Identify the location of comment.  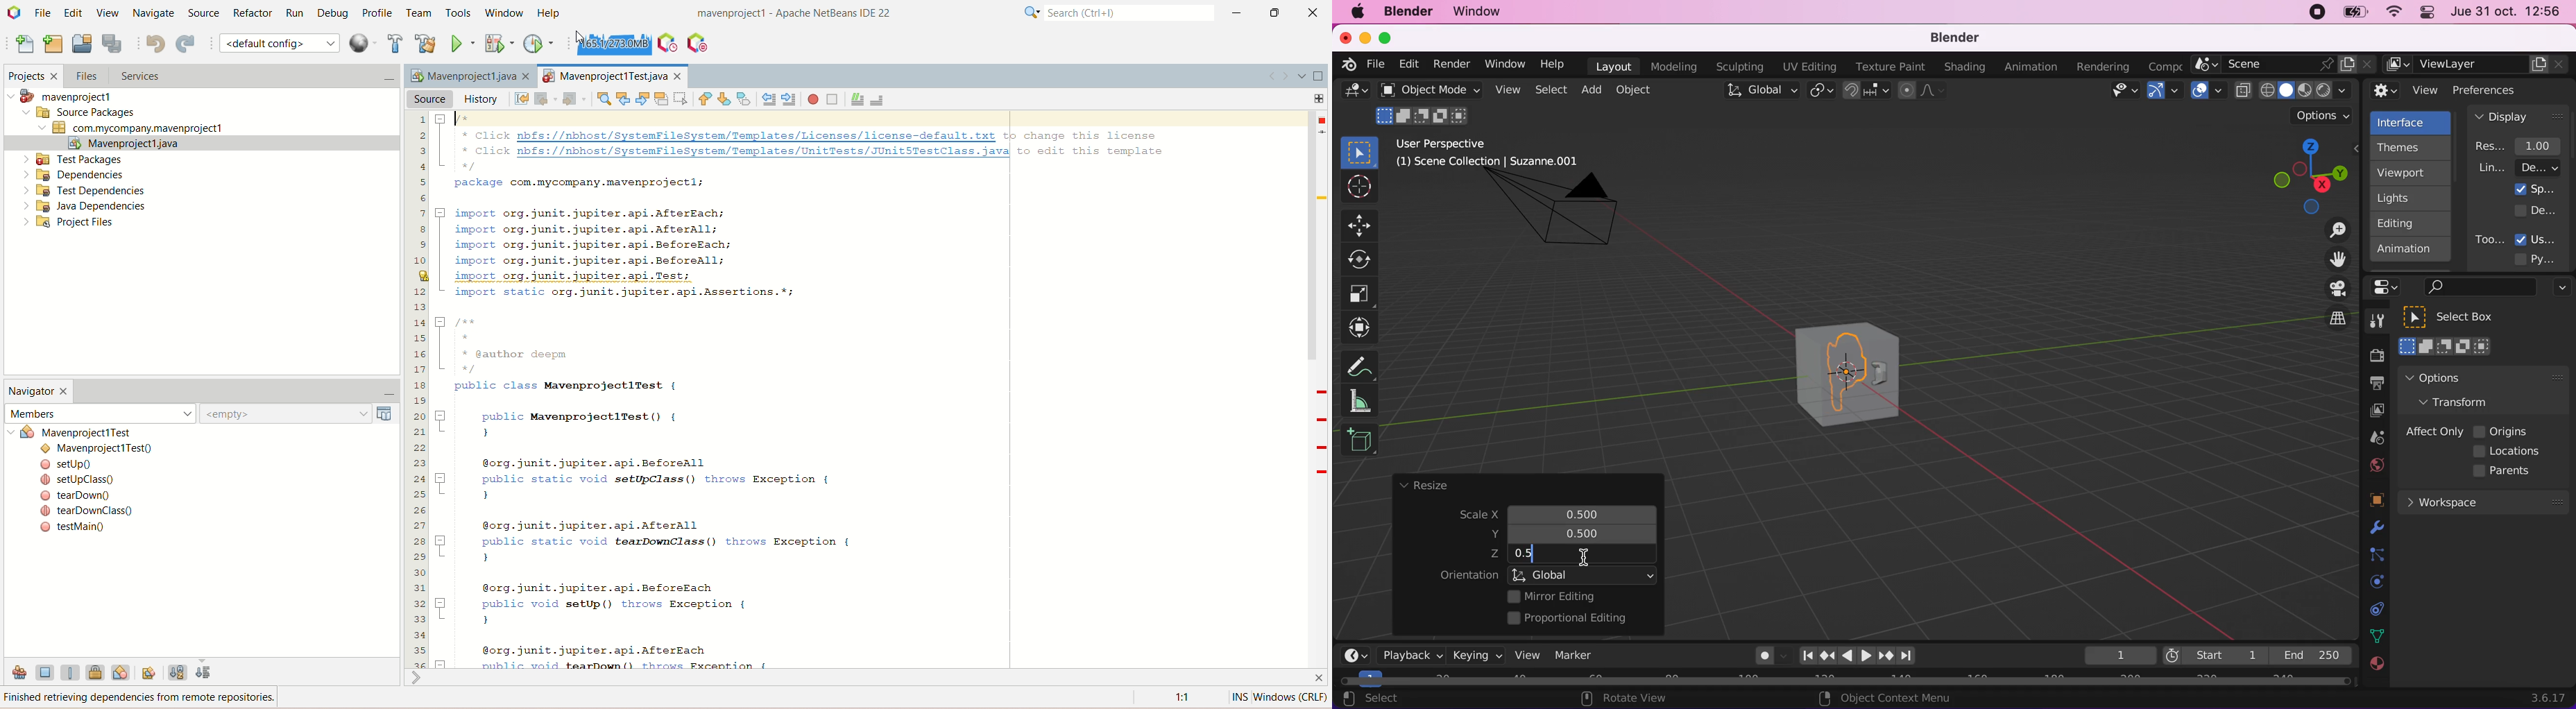
(858, 100).